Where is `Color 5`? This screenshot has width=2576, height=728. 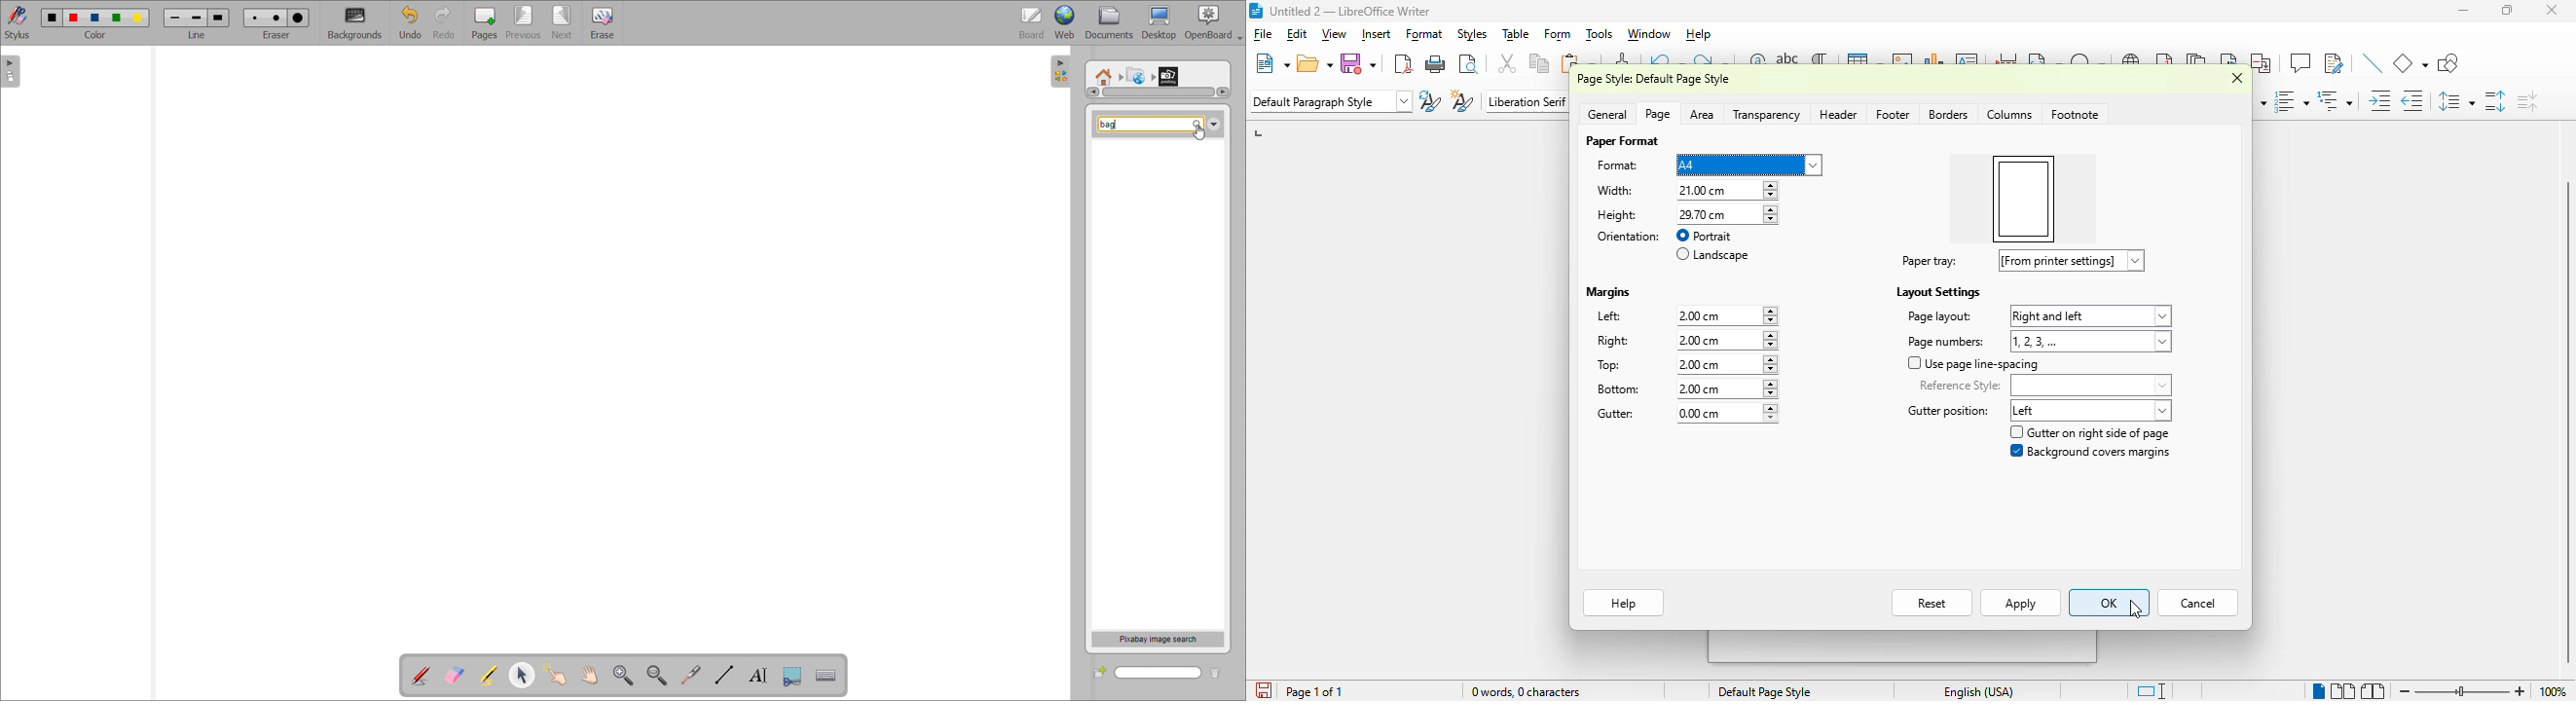
Color 5 is located at coordinates (140, 18).